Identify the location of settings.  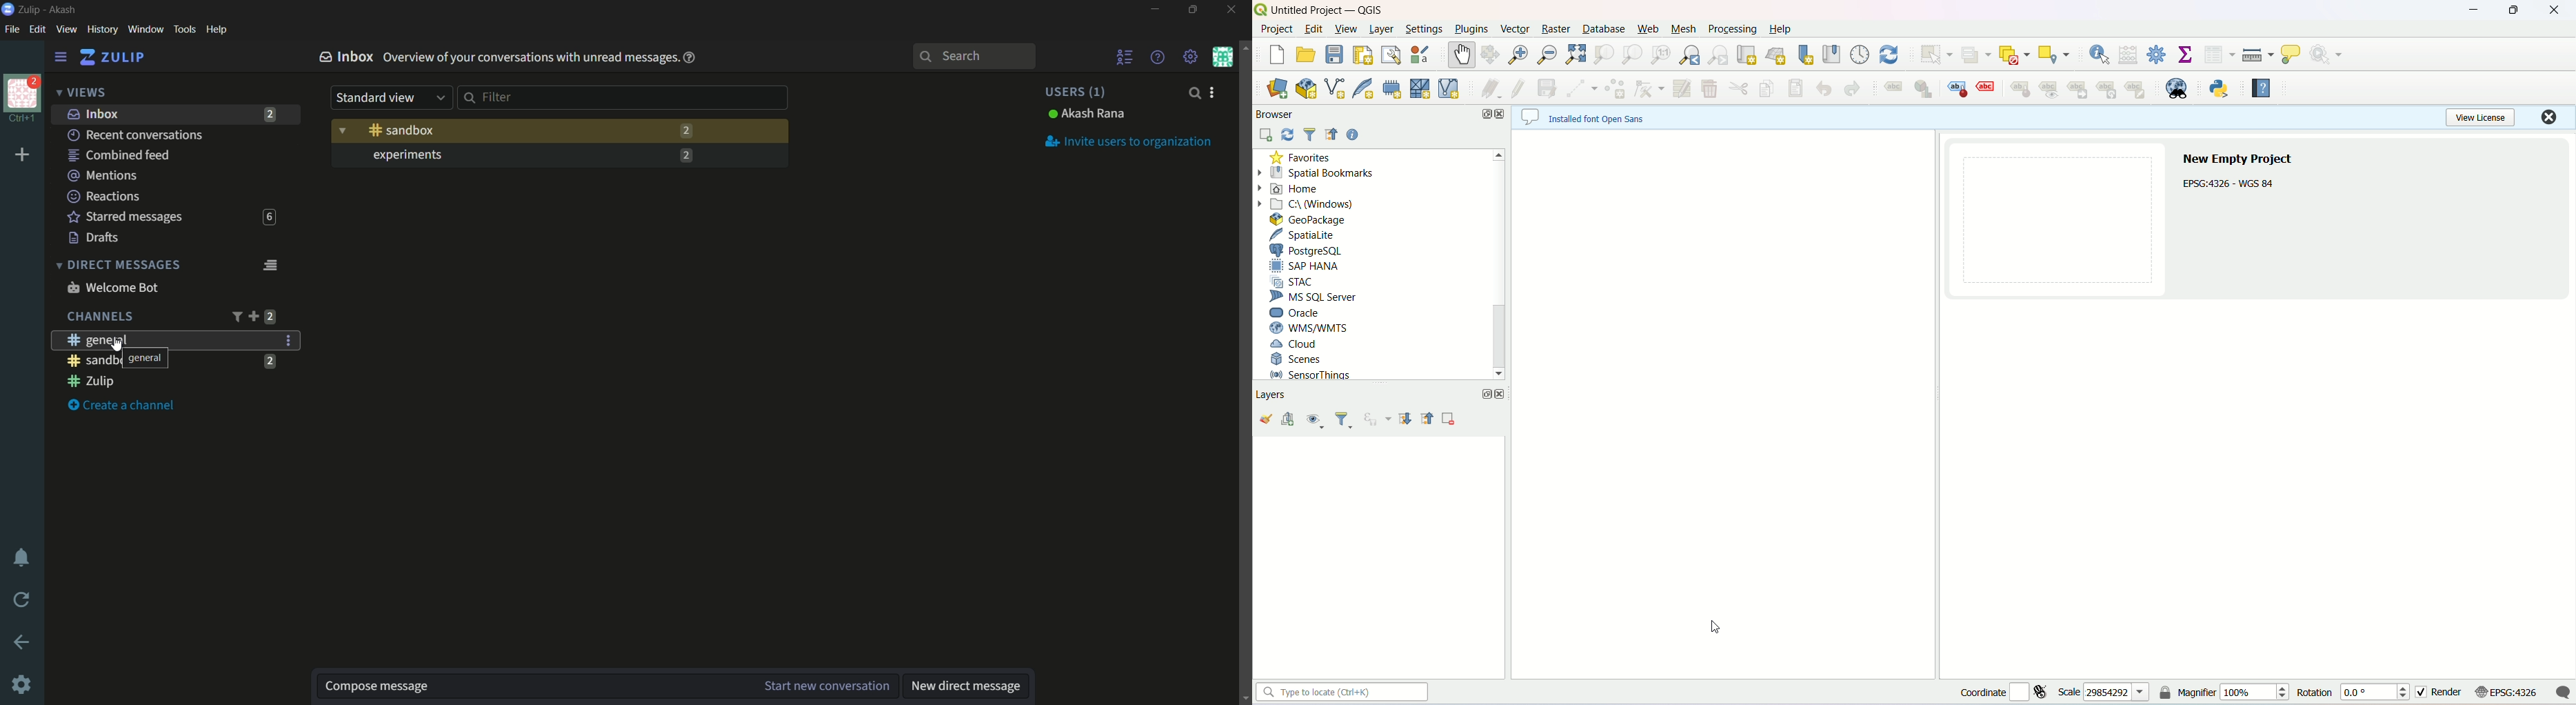
(1426, 28).